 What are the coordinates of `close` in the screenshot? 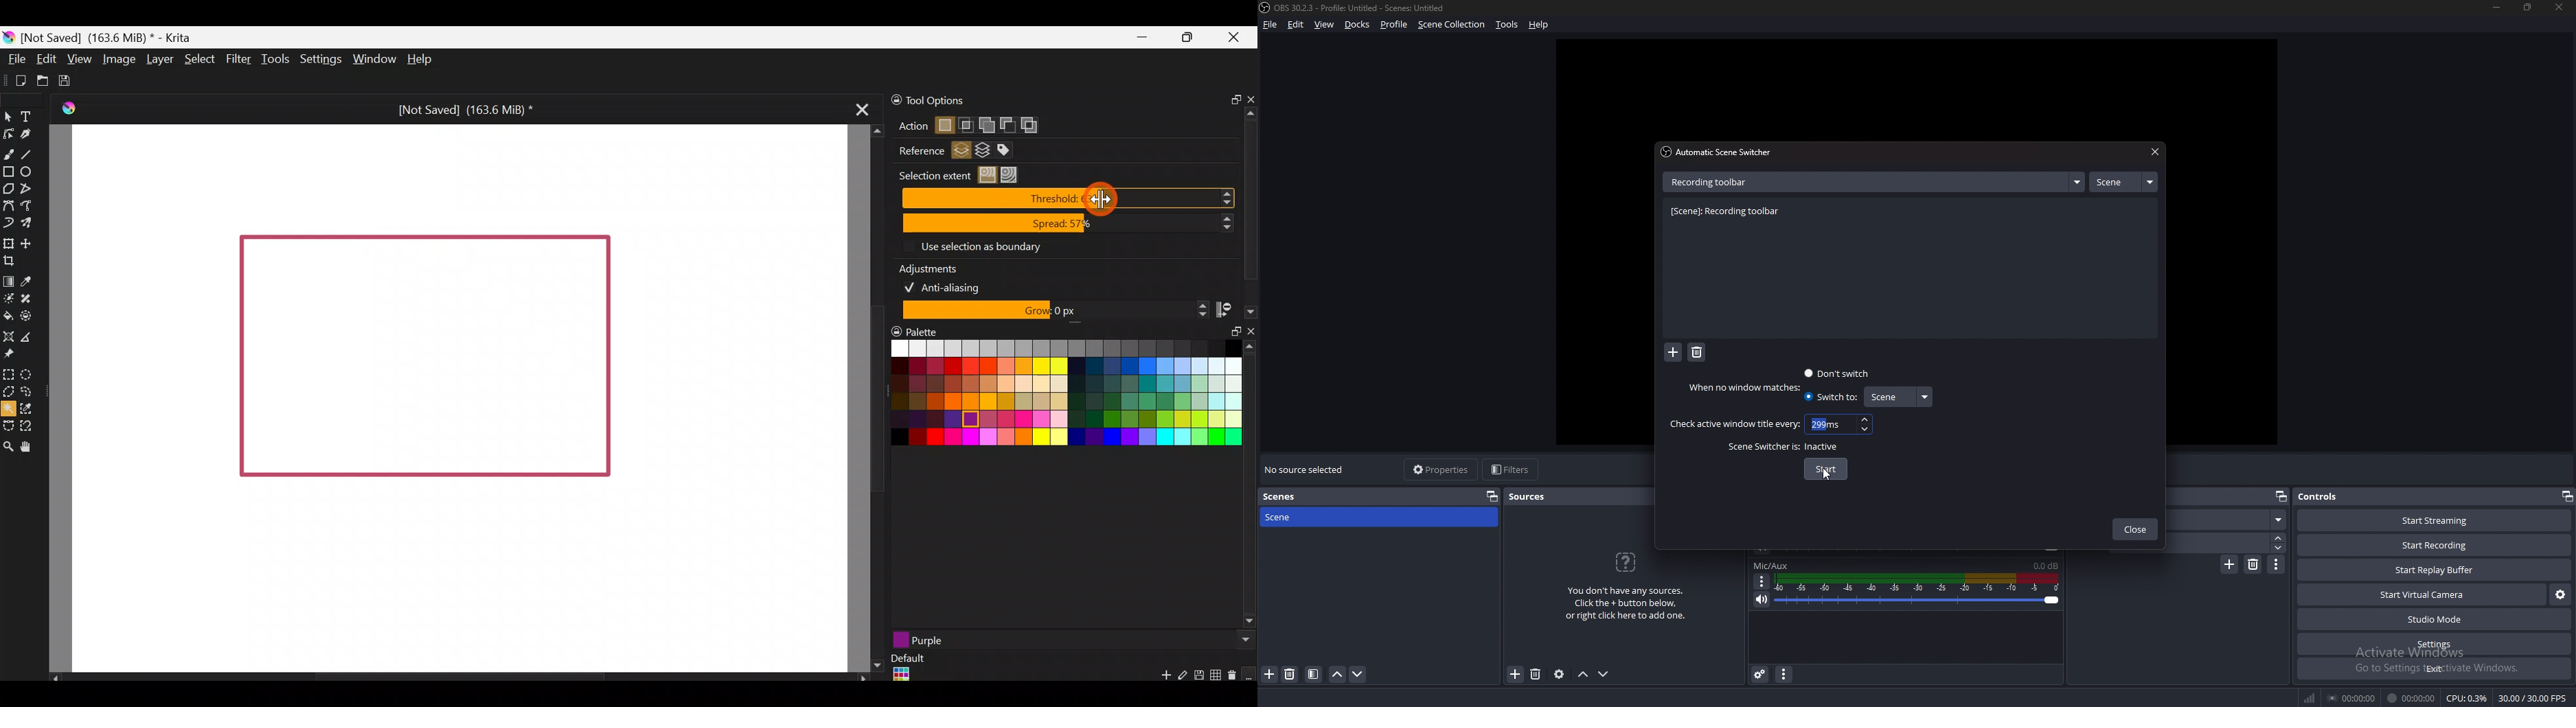 It's located at (2556, 6).